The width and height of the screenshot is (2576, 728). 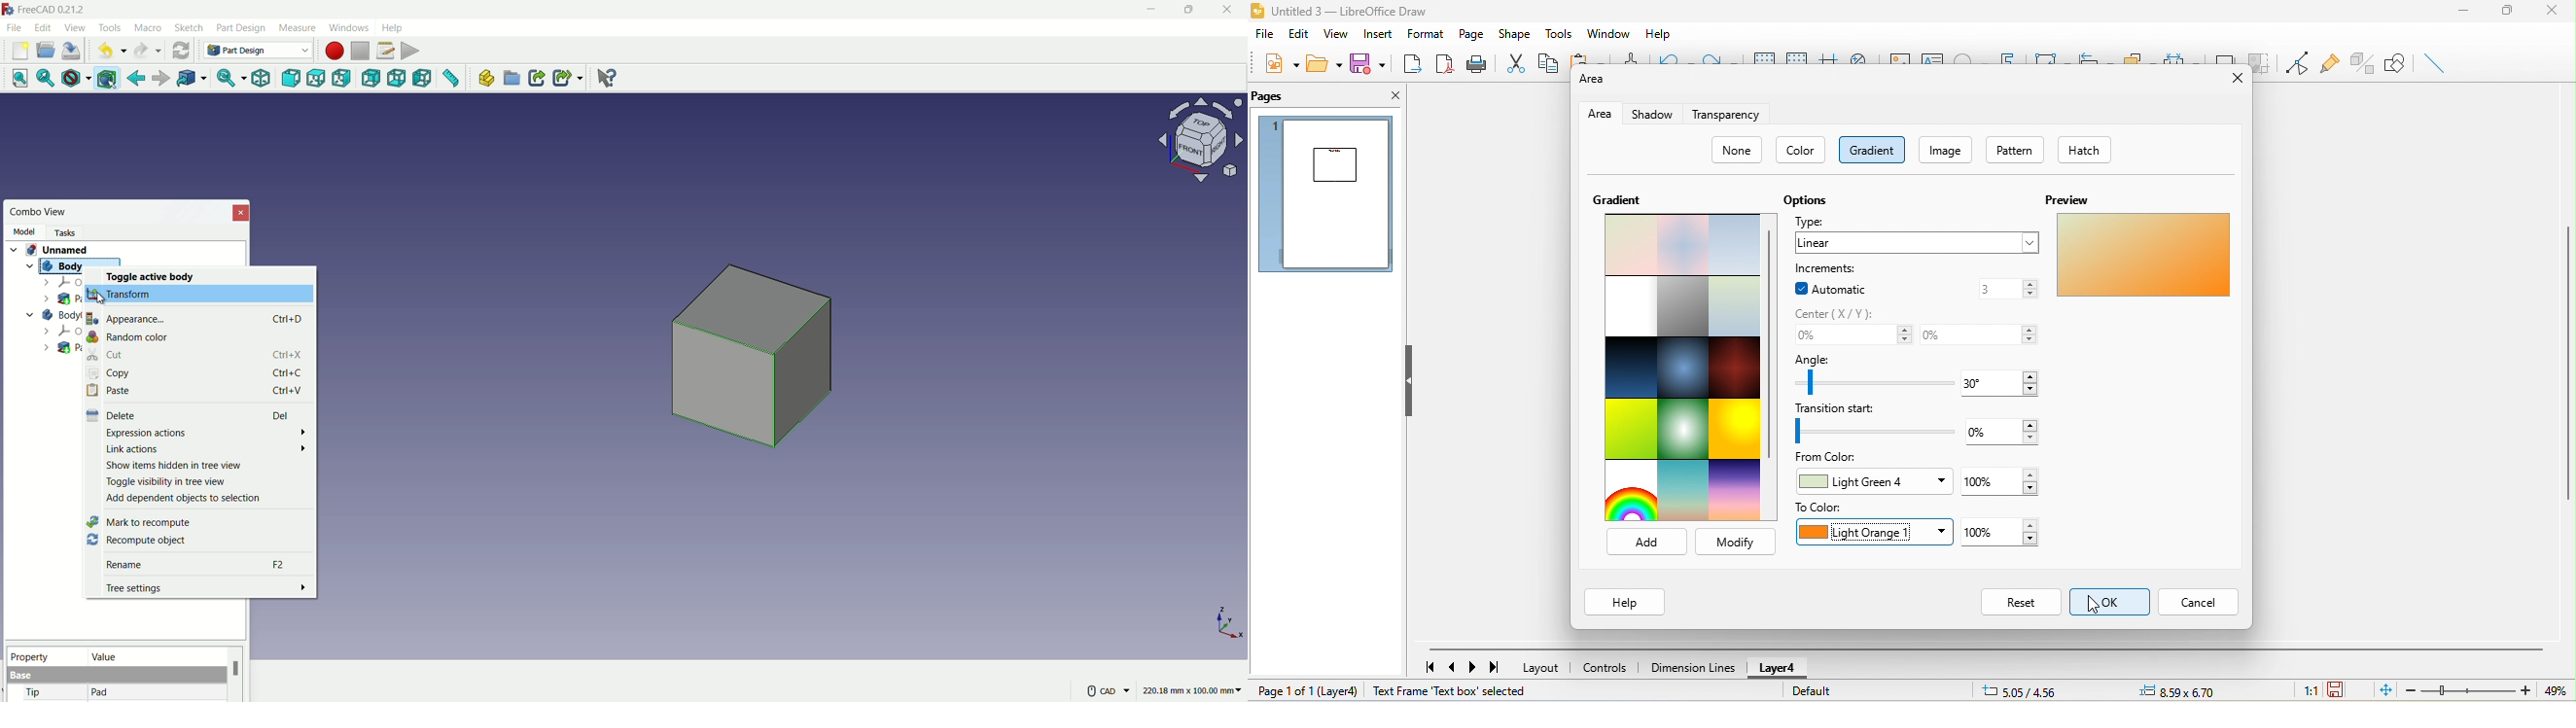 I want to click on make sublink, so click(x=568, y=78).